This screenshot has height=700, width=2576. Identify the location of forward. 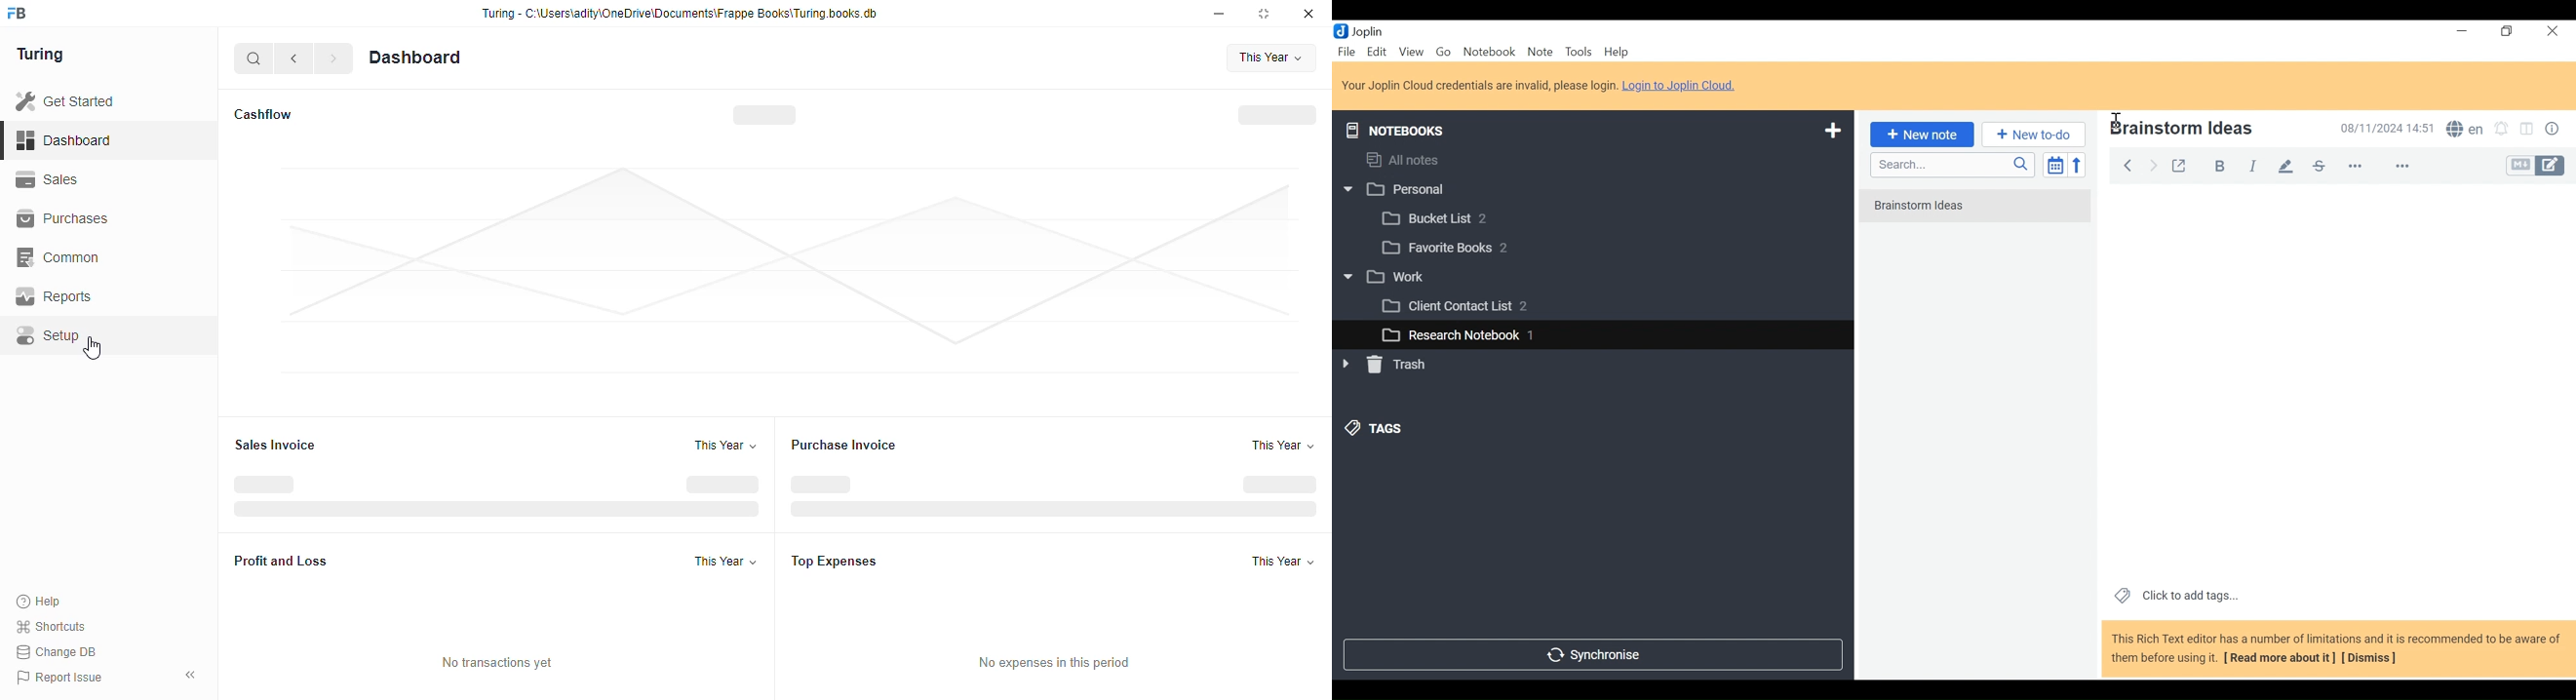
(332, 59).